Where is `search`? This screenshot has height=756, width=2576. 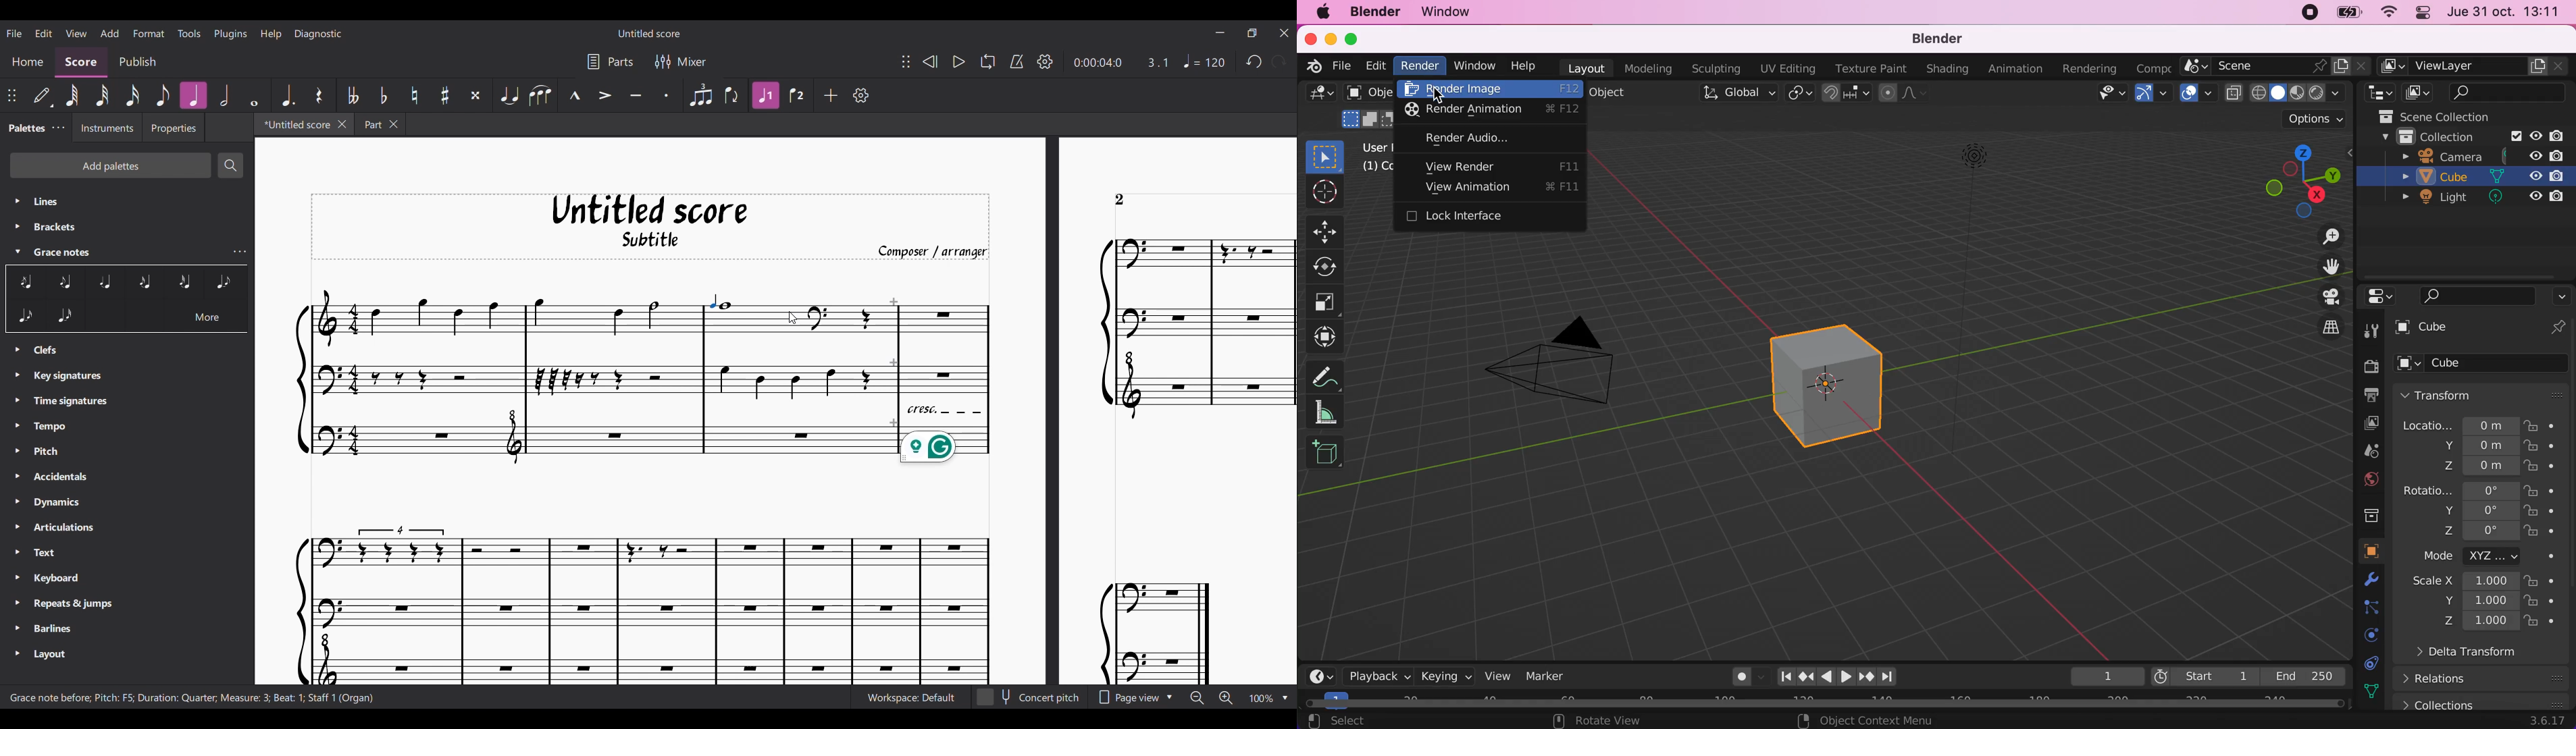 search is located at coordinates (2510, 92).